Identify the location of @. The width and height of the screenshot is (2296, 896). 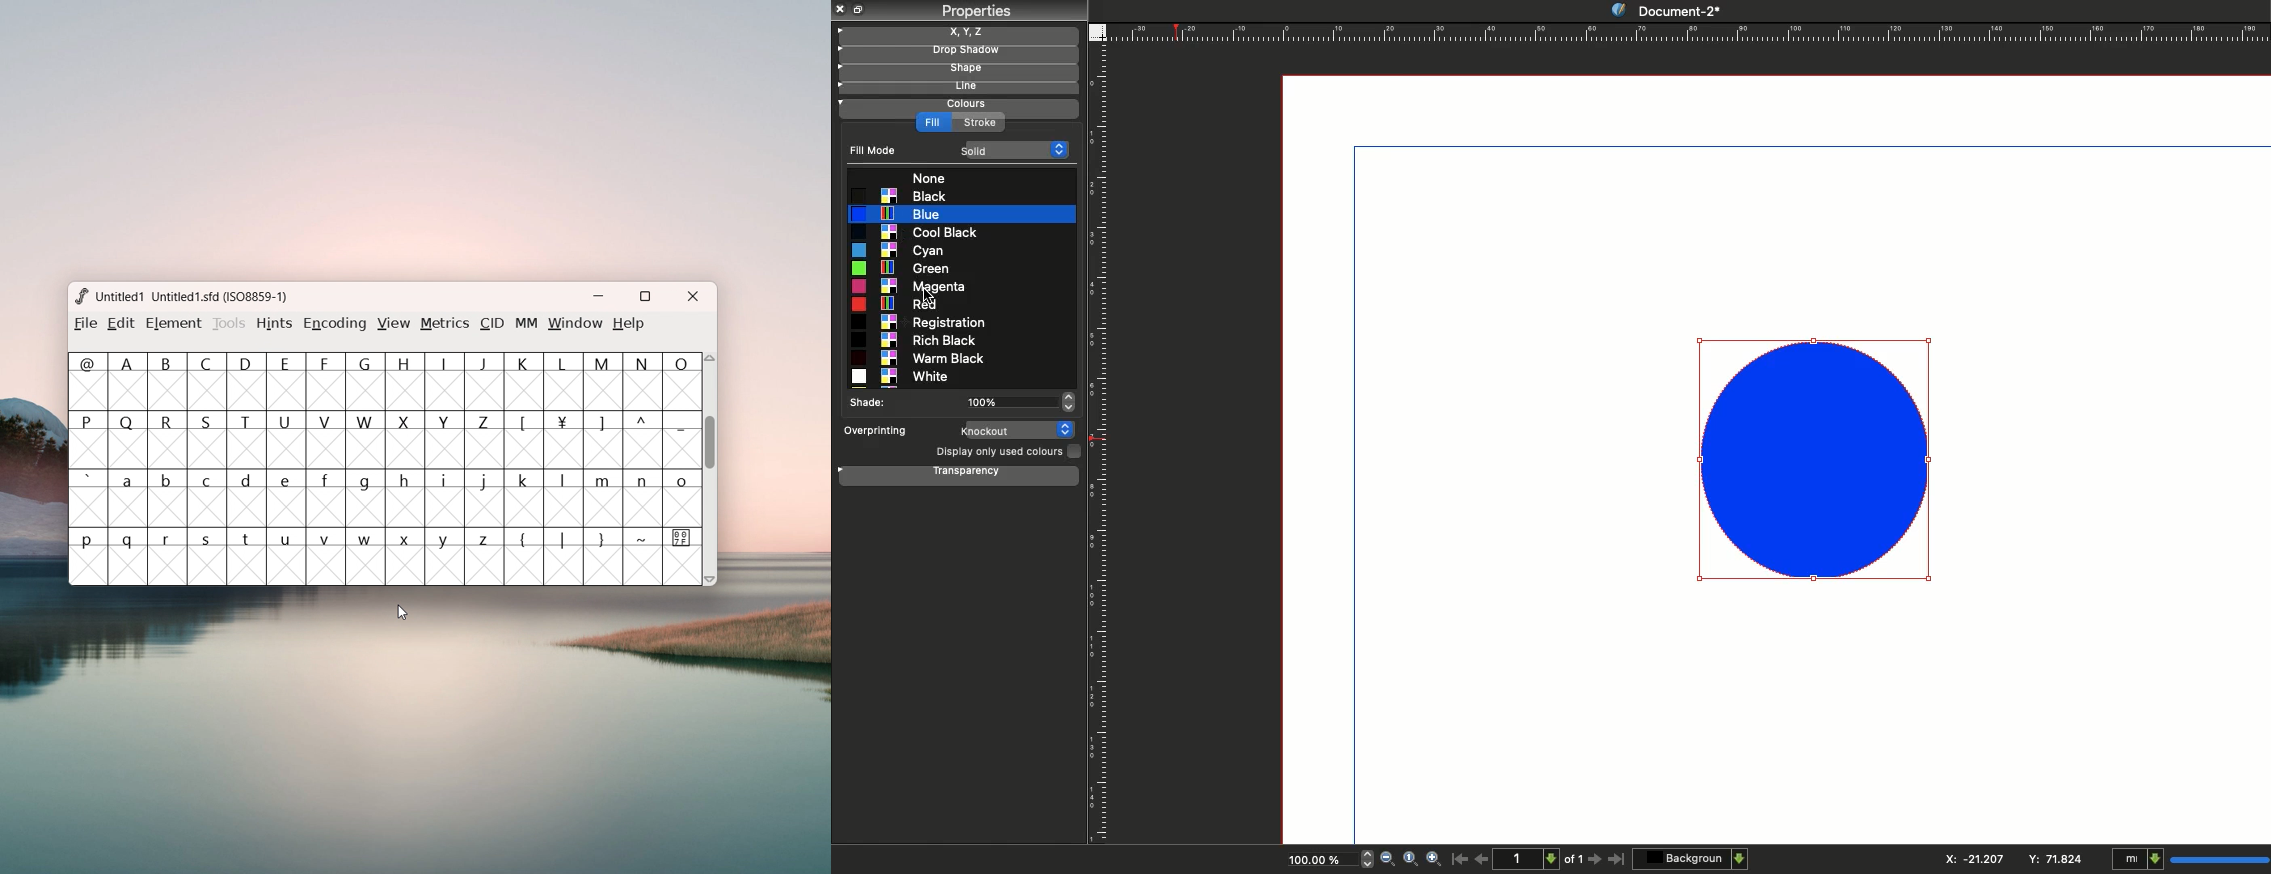
(88, 382).